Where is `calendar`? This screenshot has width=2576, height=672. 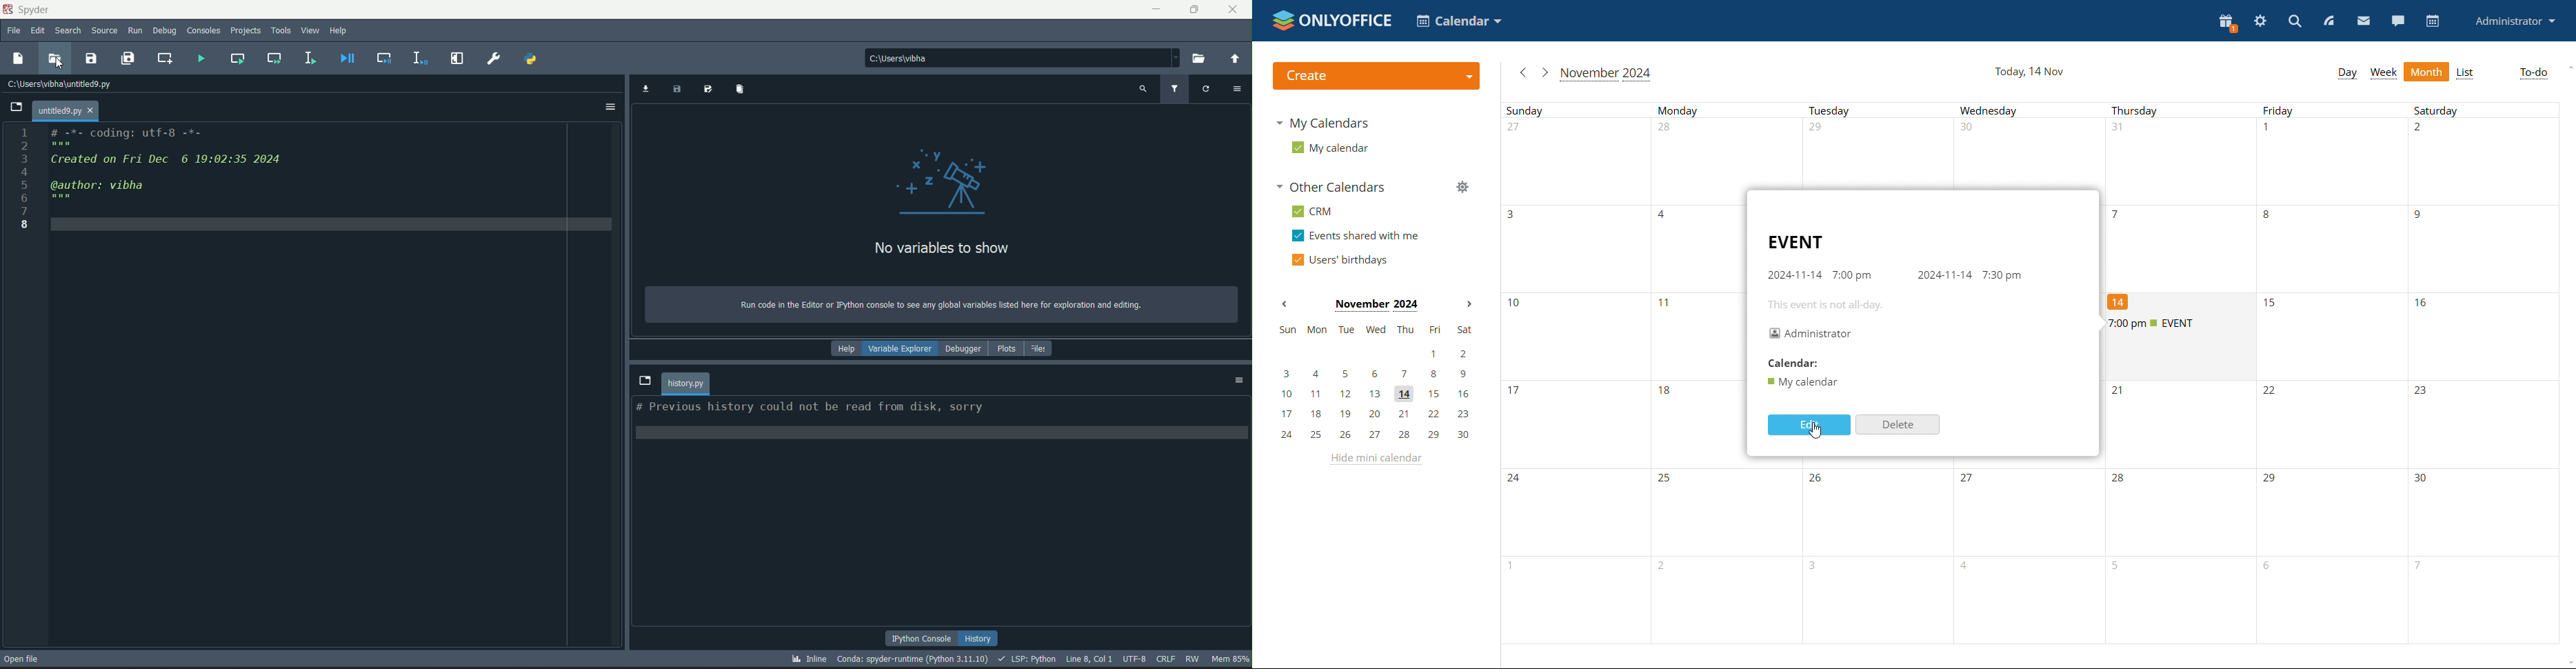
calendar is located at coordinates (1800, 363).